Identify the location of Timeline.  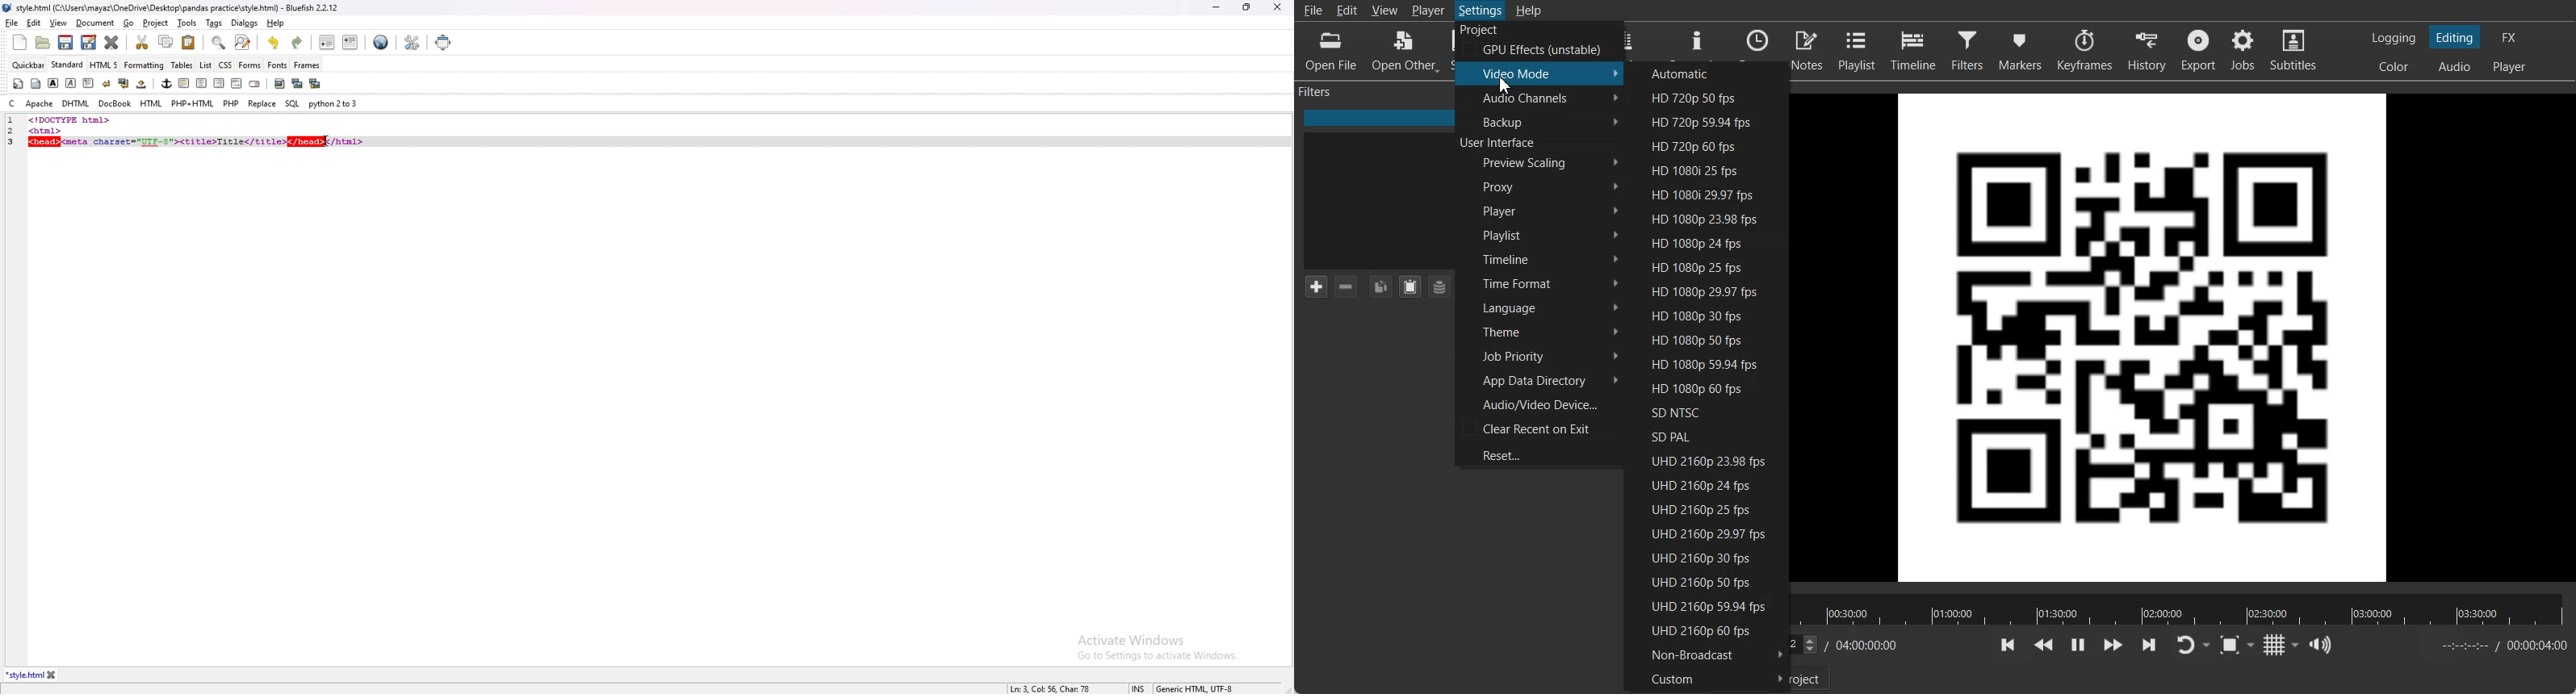
(1539, 257).